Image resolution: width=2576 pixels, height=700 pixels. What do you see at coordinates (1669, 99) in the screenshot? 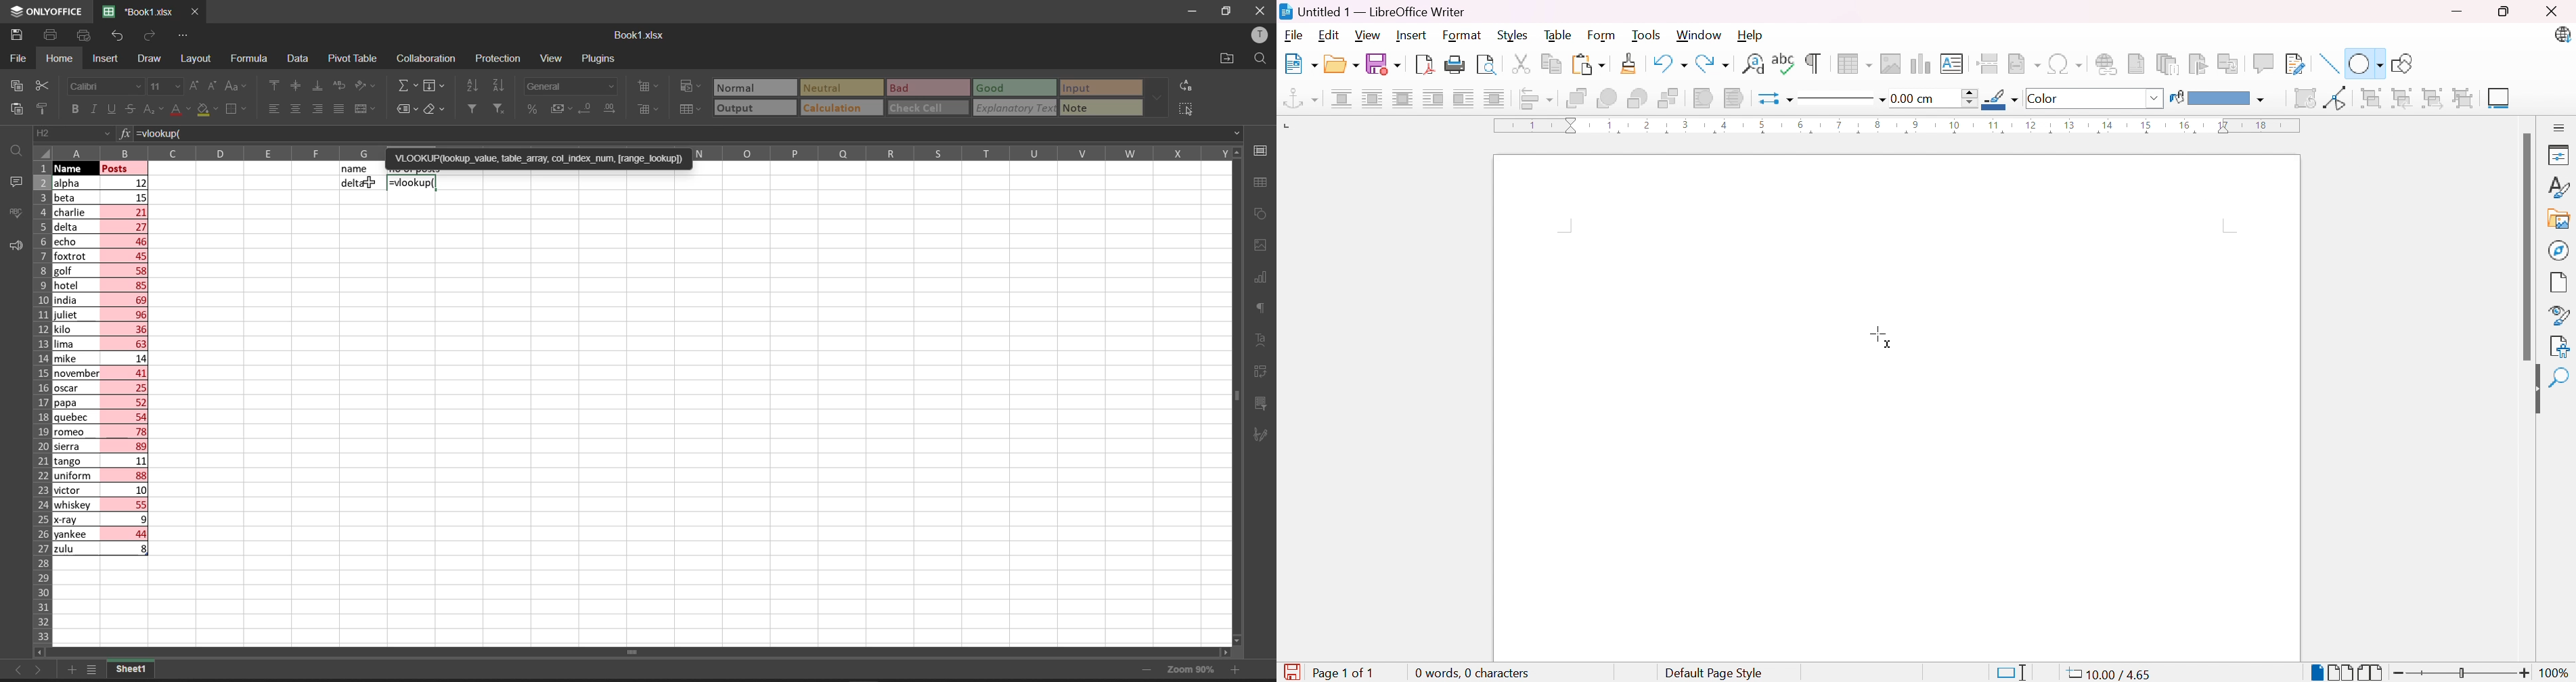
I see `Send to back` at bounding box center [1669, 99].